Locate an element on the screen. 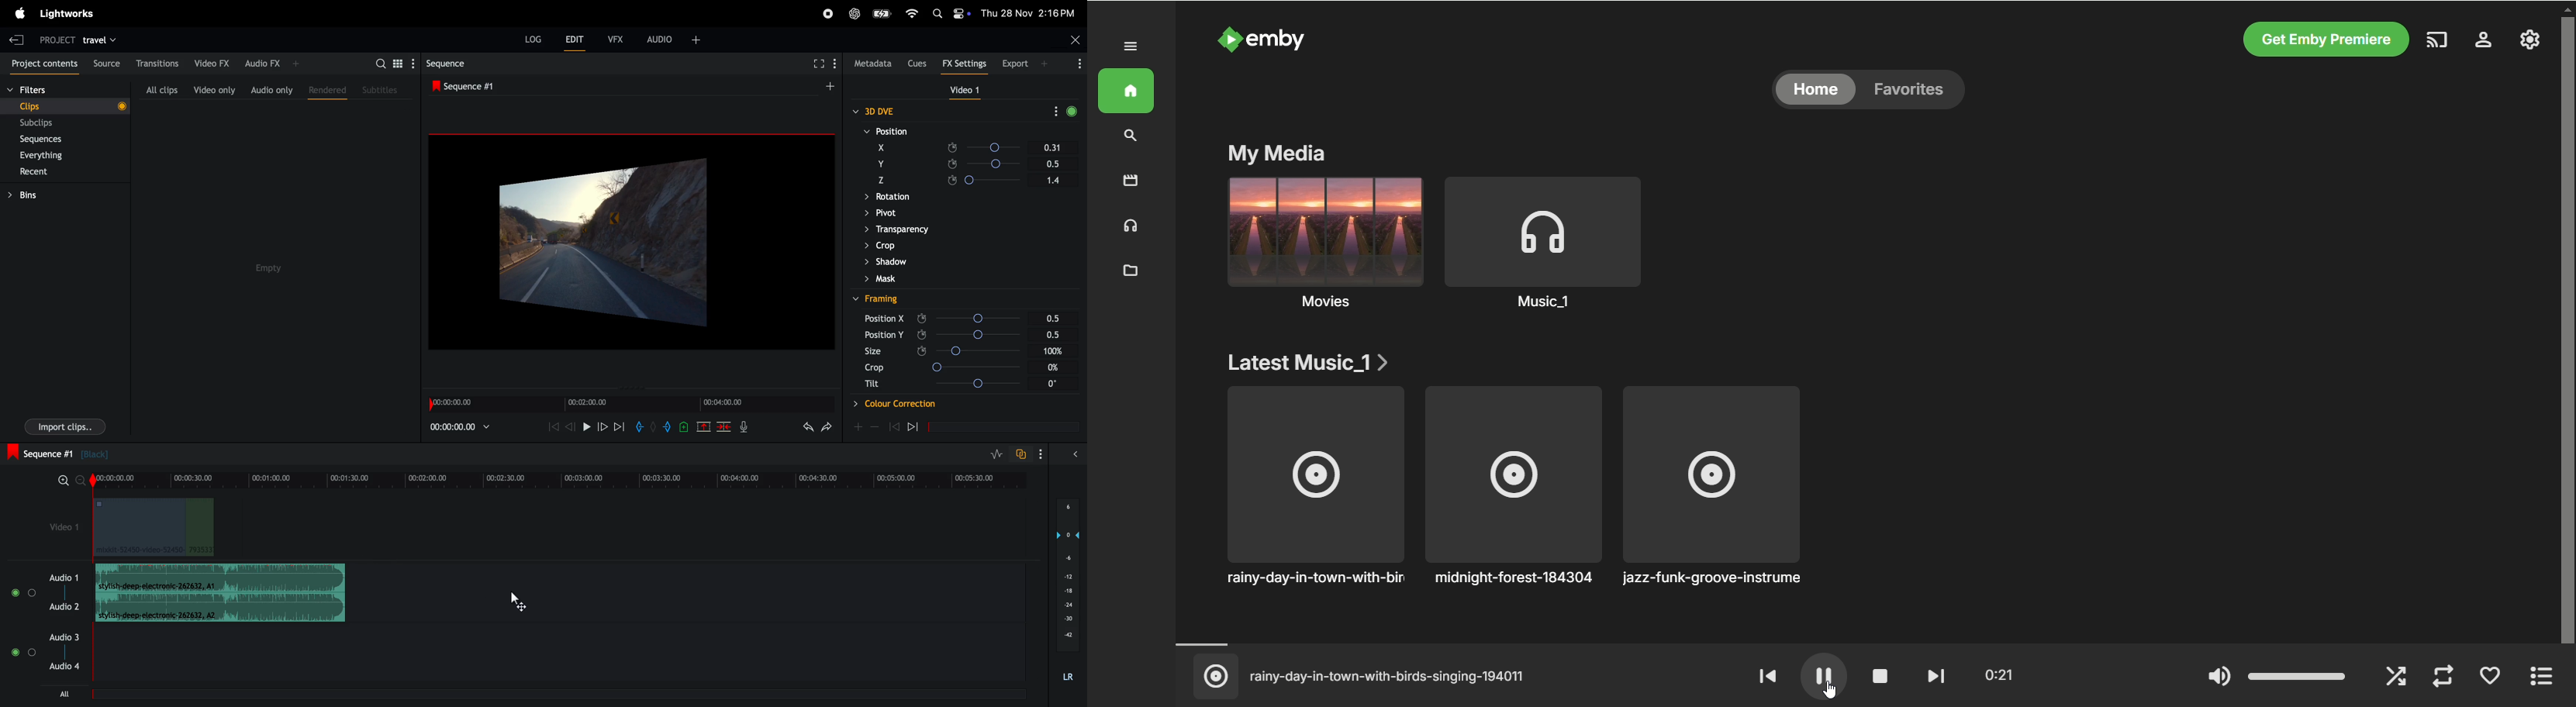  movies is located at coordinates (1131, 181).